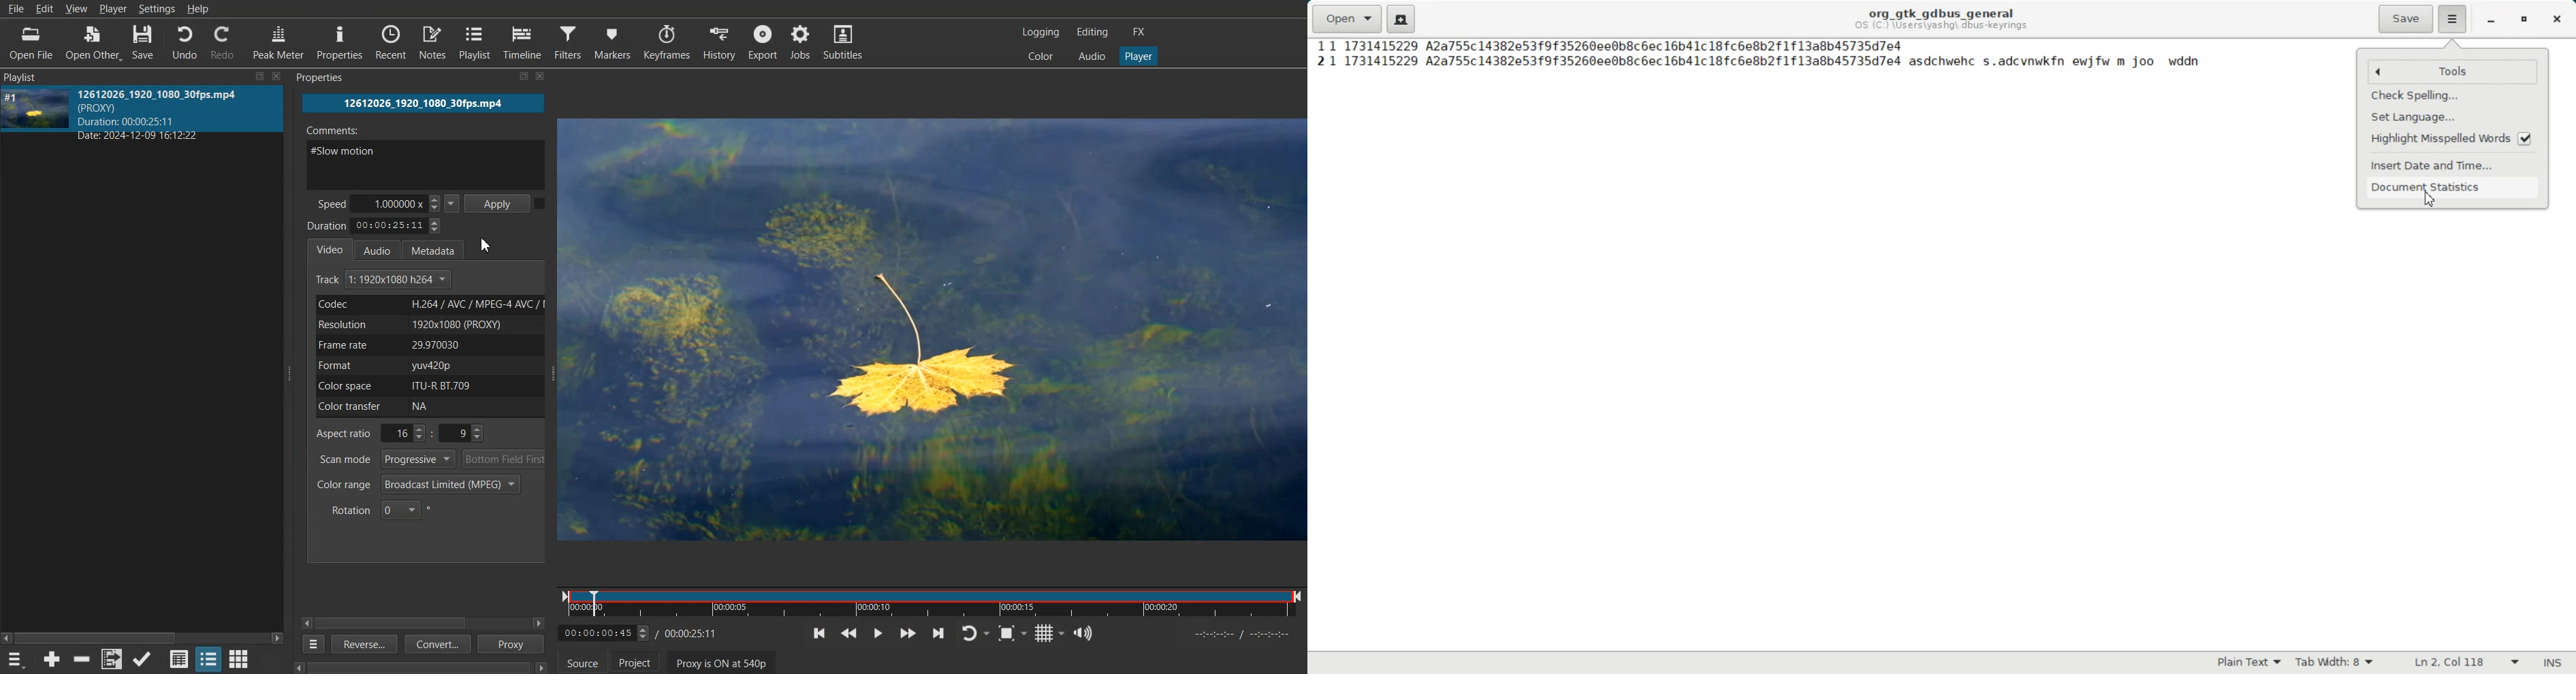 The width and height of the screenshot is (2576, 700). What do you see at coordinates (547, 79) in the screenshot?
I see `close` at bounding box center [547, 79].